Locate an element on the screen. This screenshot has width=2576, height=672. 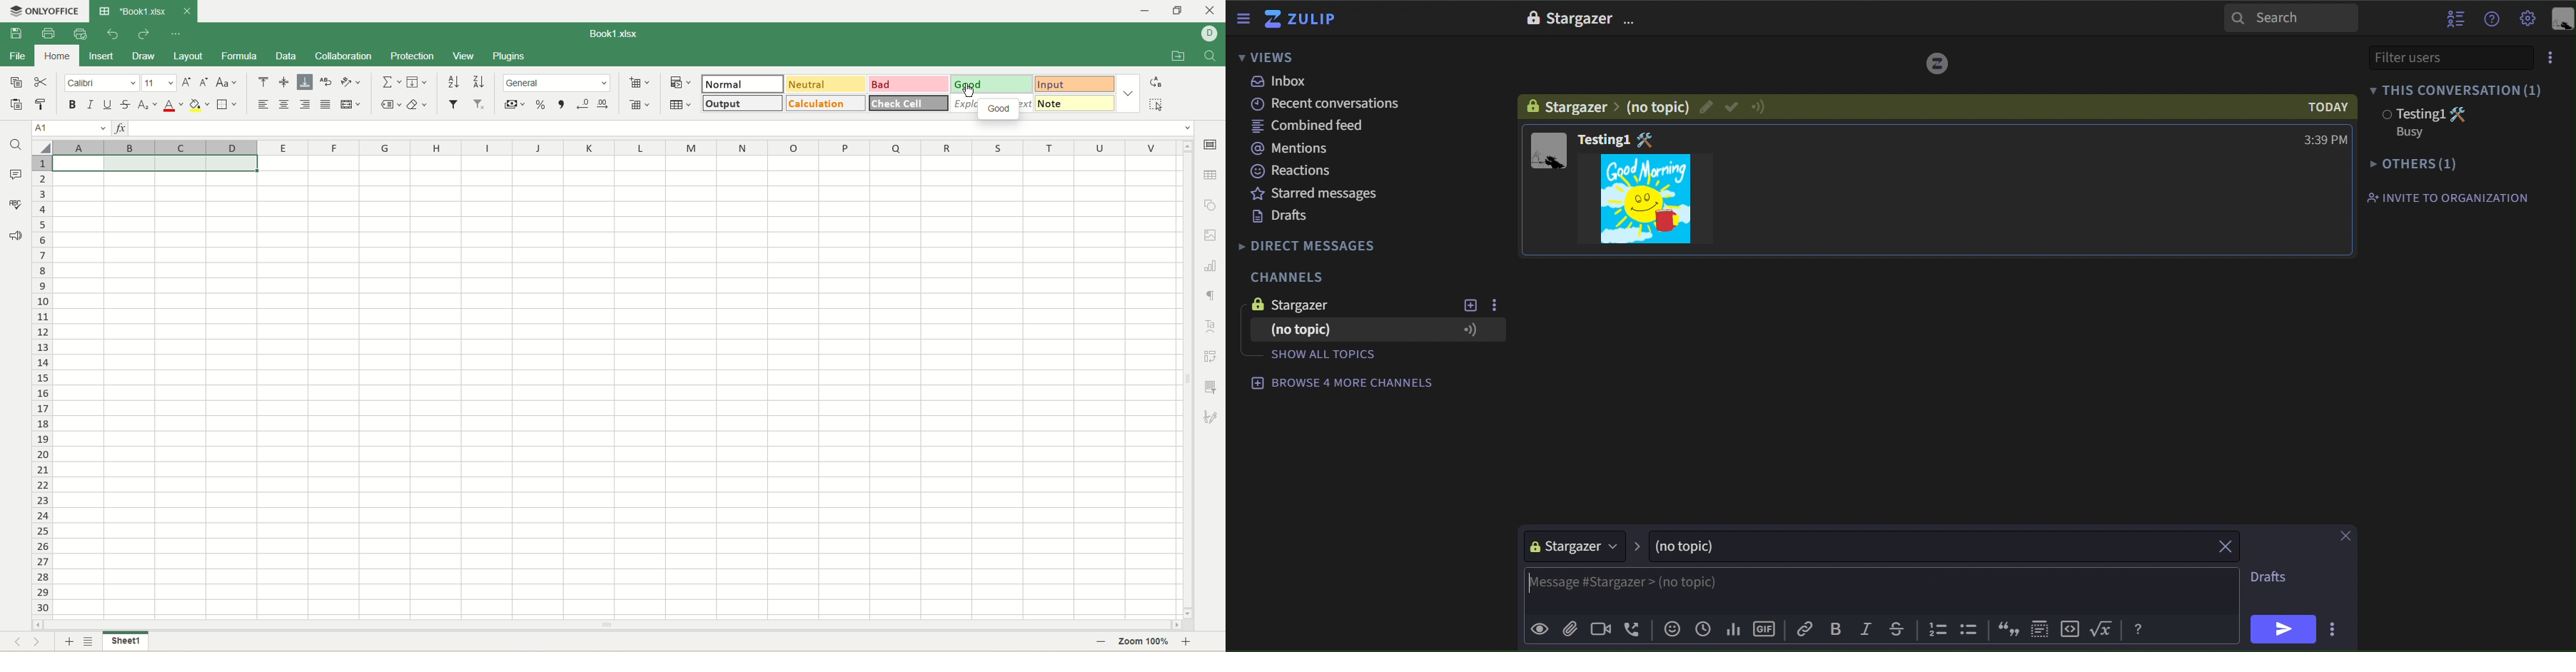
testing1 is located at coordinates (2409, 114).